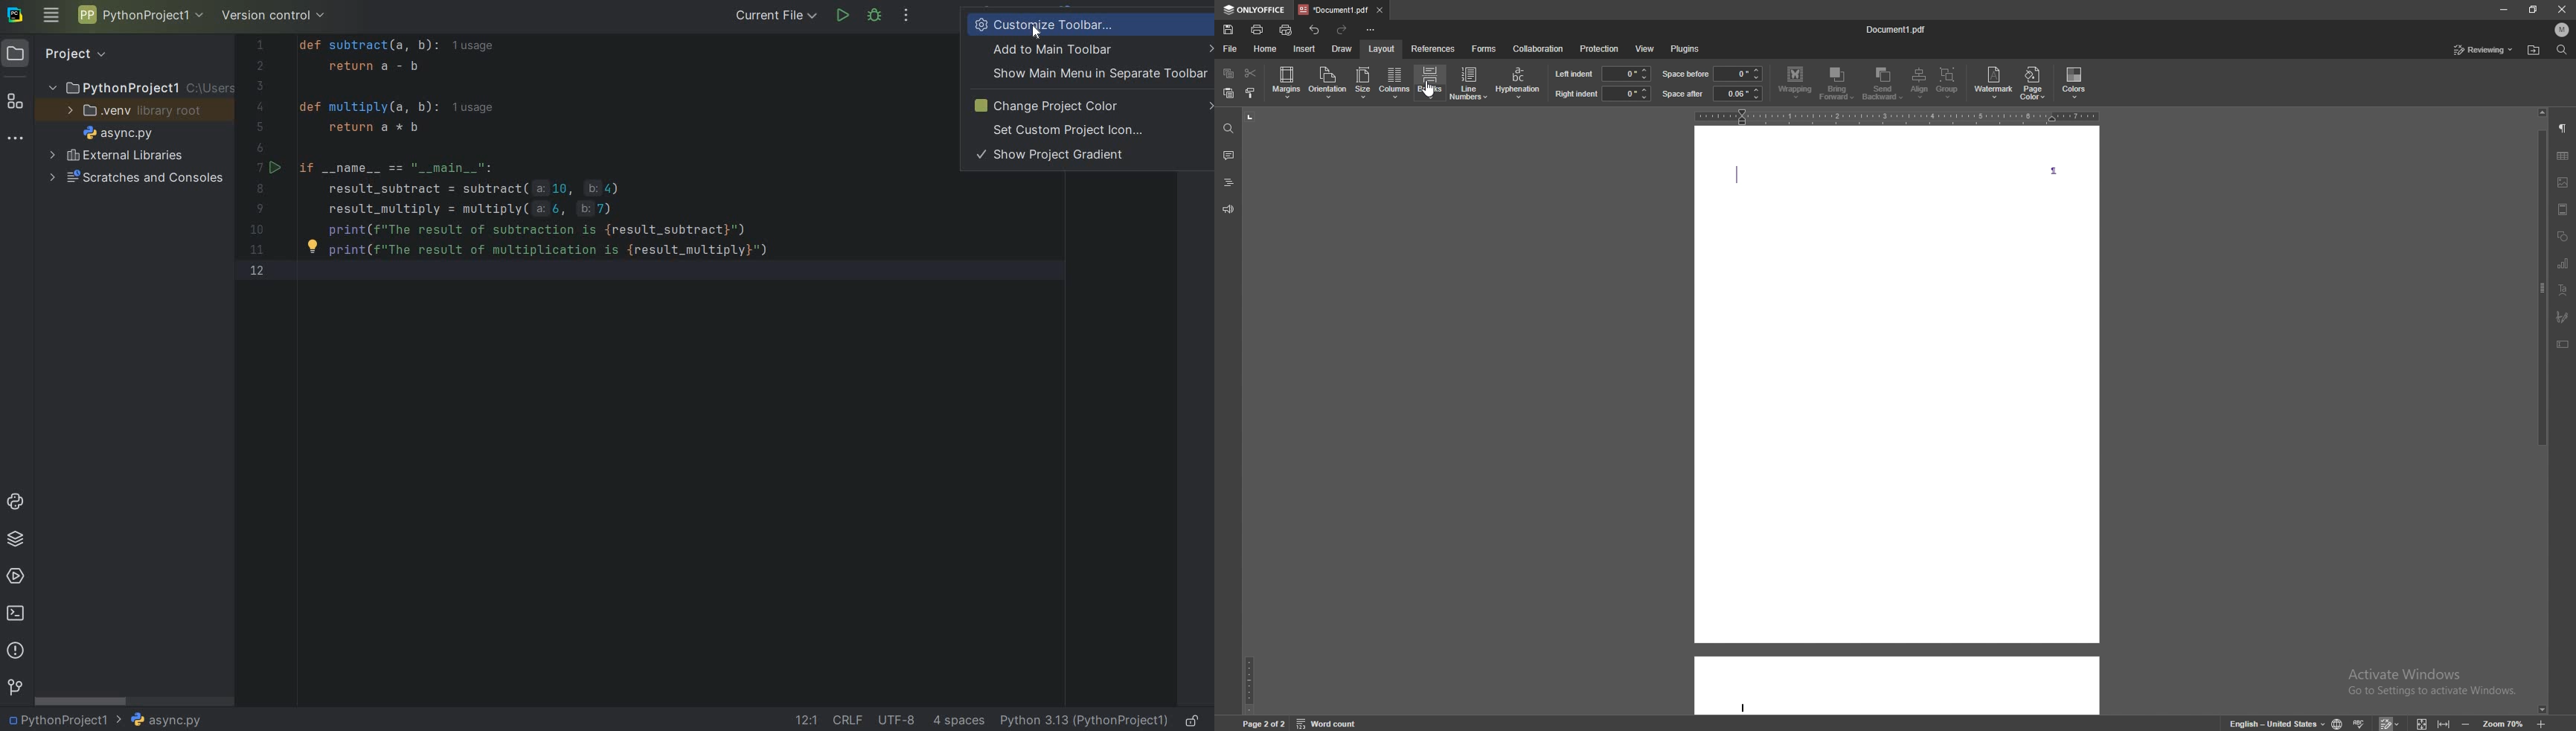 This screenshot has height=756, width=2576. What do you see at coordinates (1685, 49) in the screenshot?
I see `plugins` at bounding box center [1685, 49].